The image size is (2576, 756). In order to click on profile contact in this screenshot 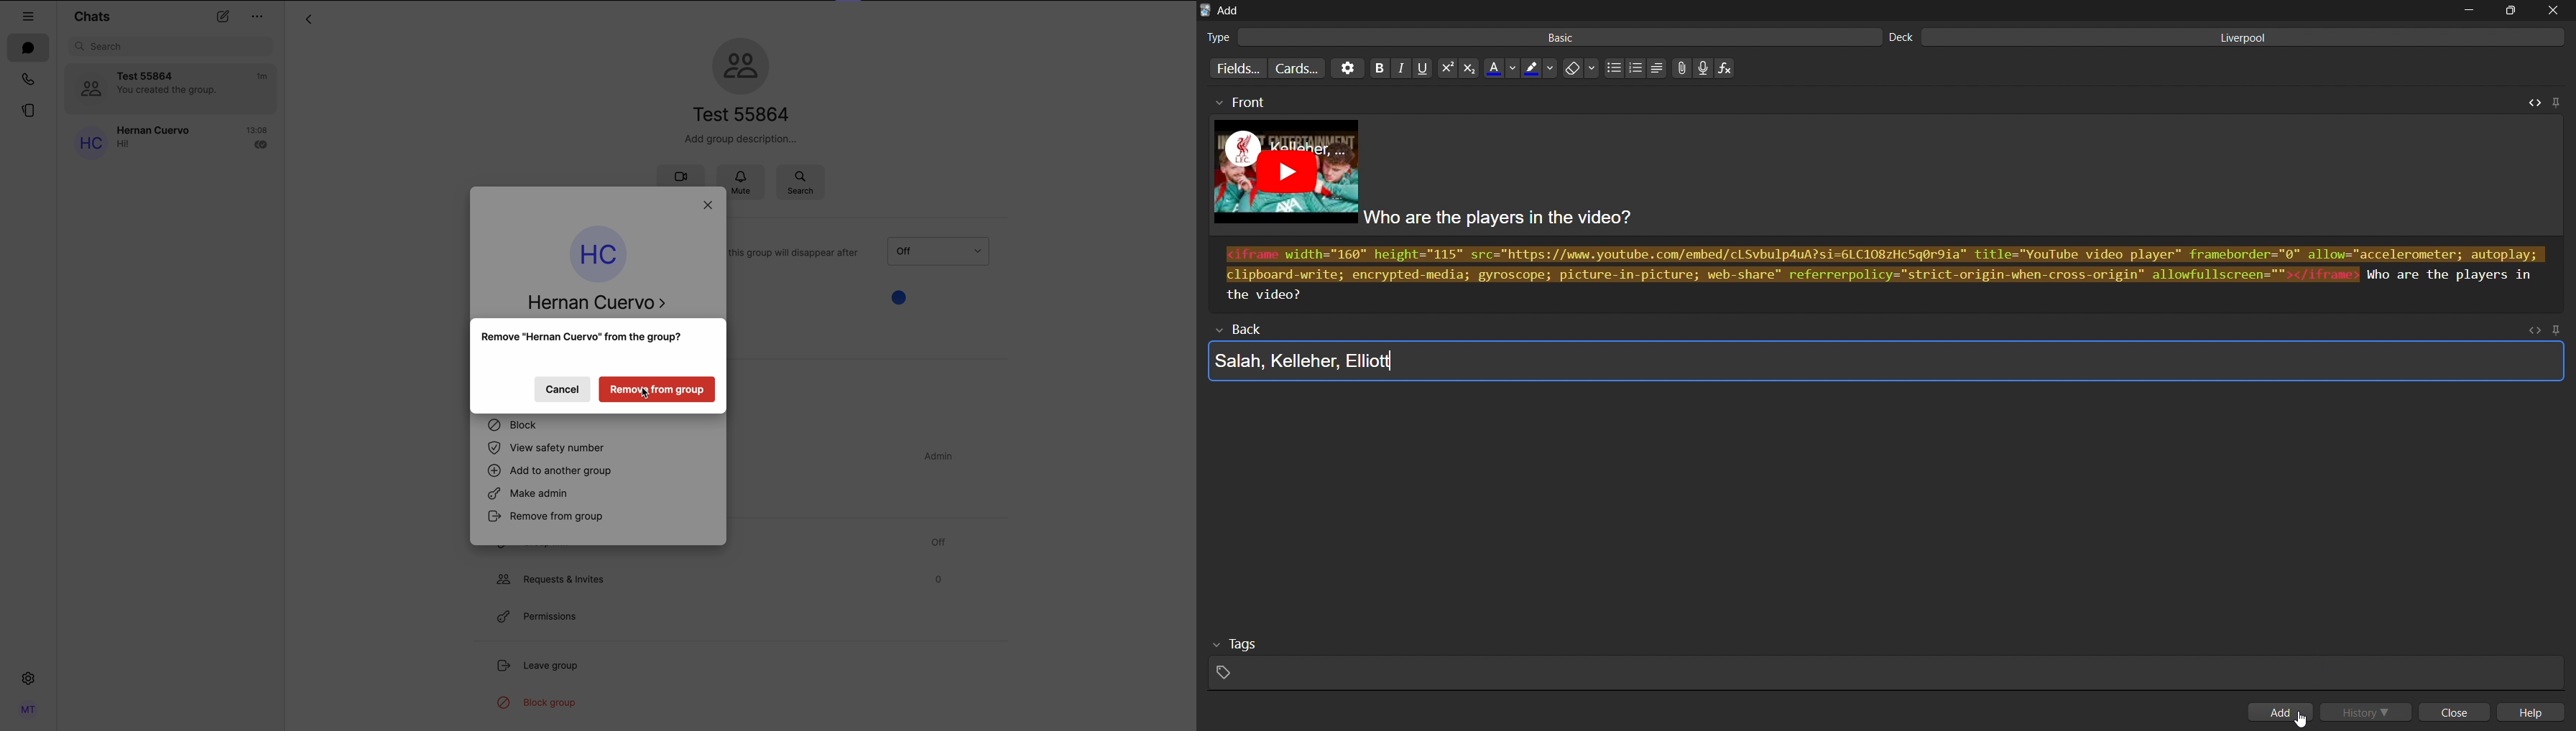, I will do `click(590, 272)`.